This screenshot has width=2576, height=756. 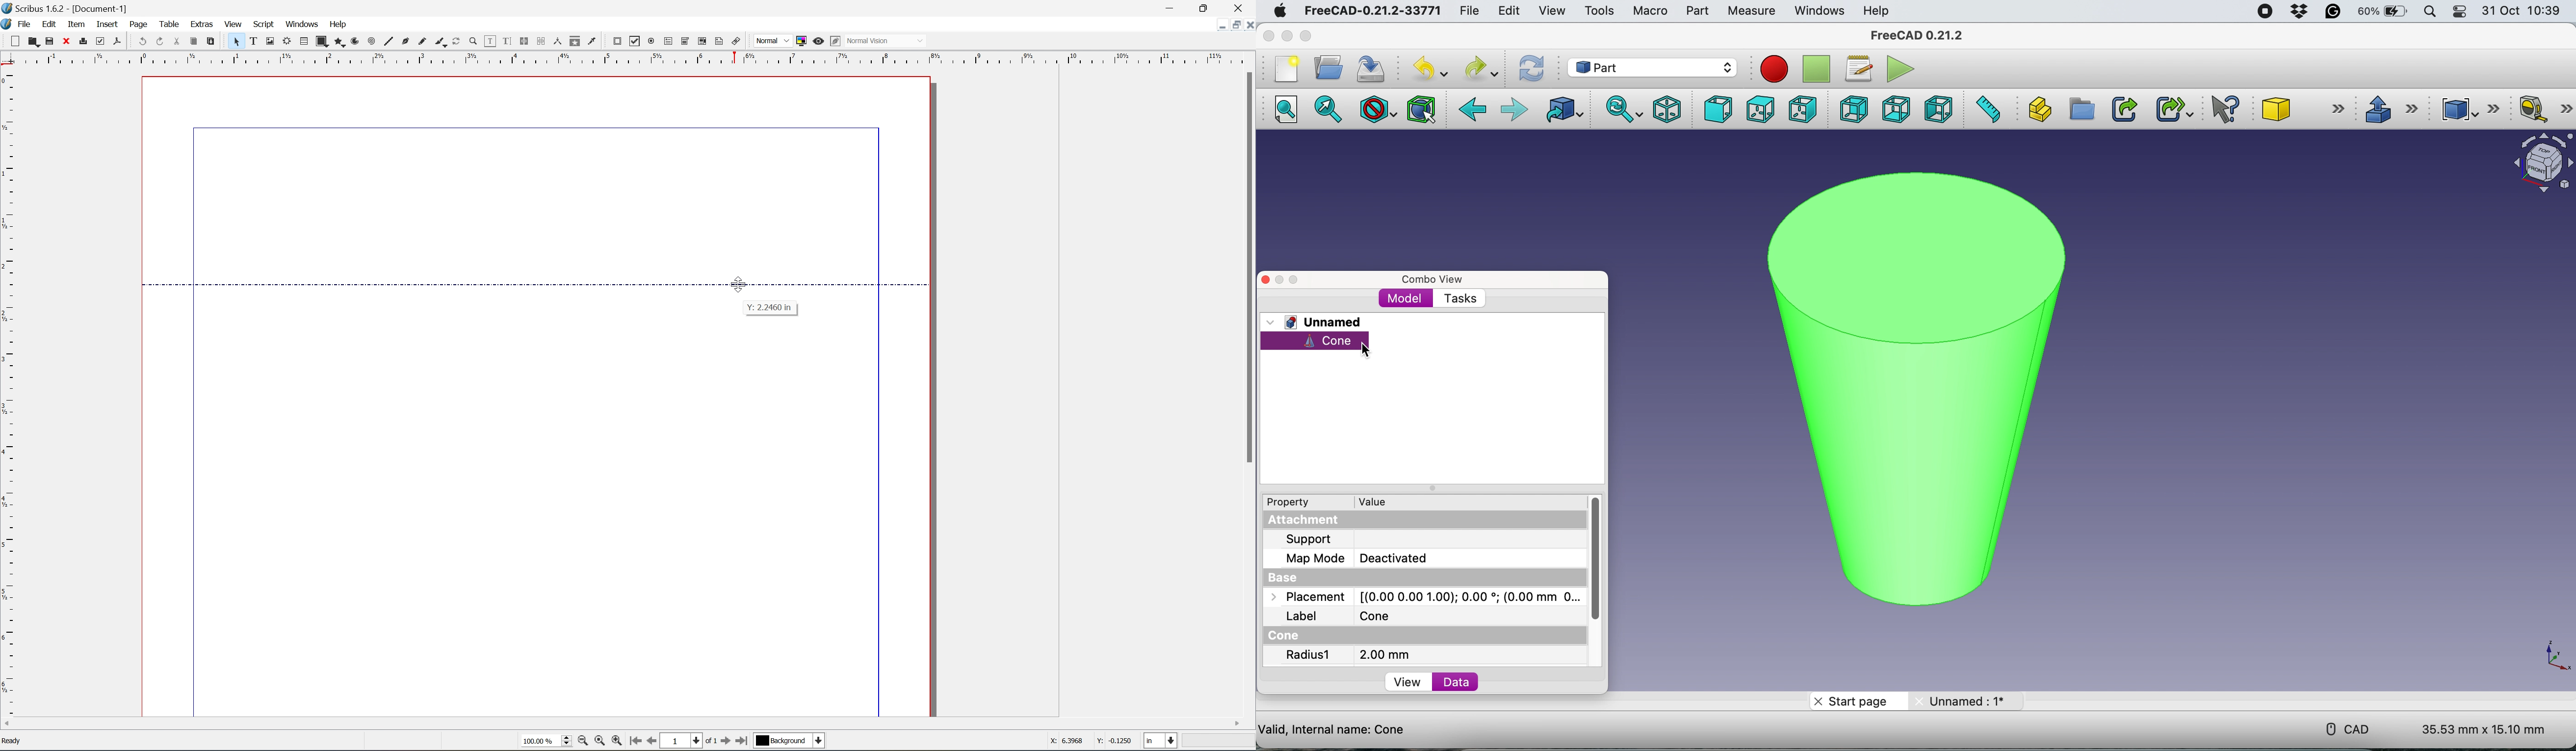 I want to click on line, so click(x=390, y=41).